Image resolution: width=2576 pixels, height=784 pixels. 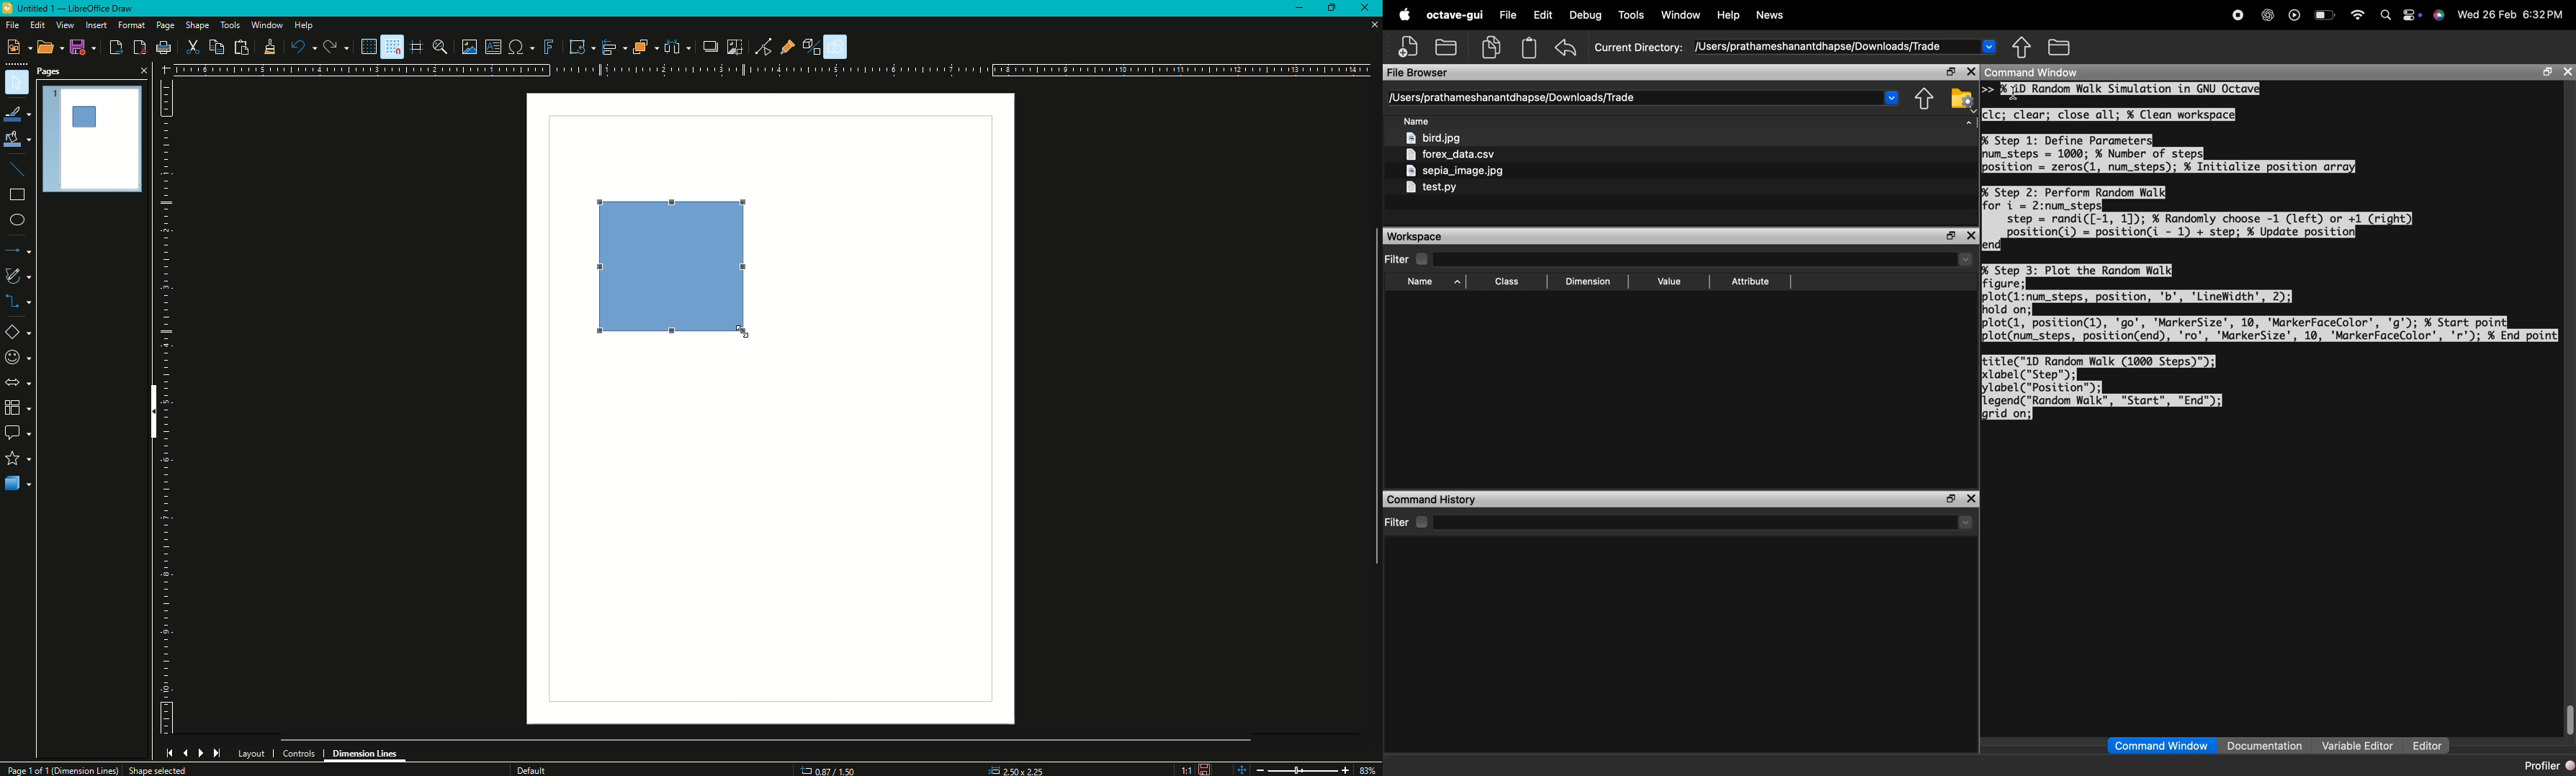 What do you see at coordinates (767, 738) in the screenshot?
I see `Scroll` at bounding box center [767, 738].